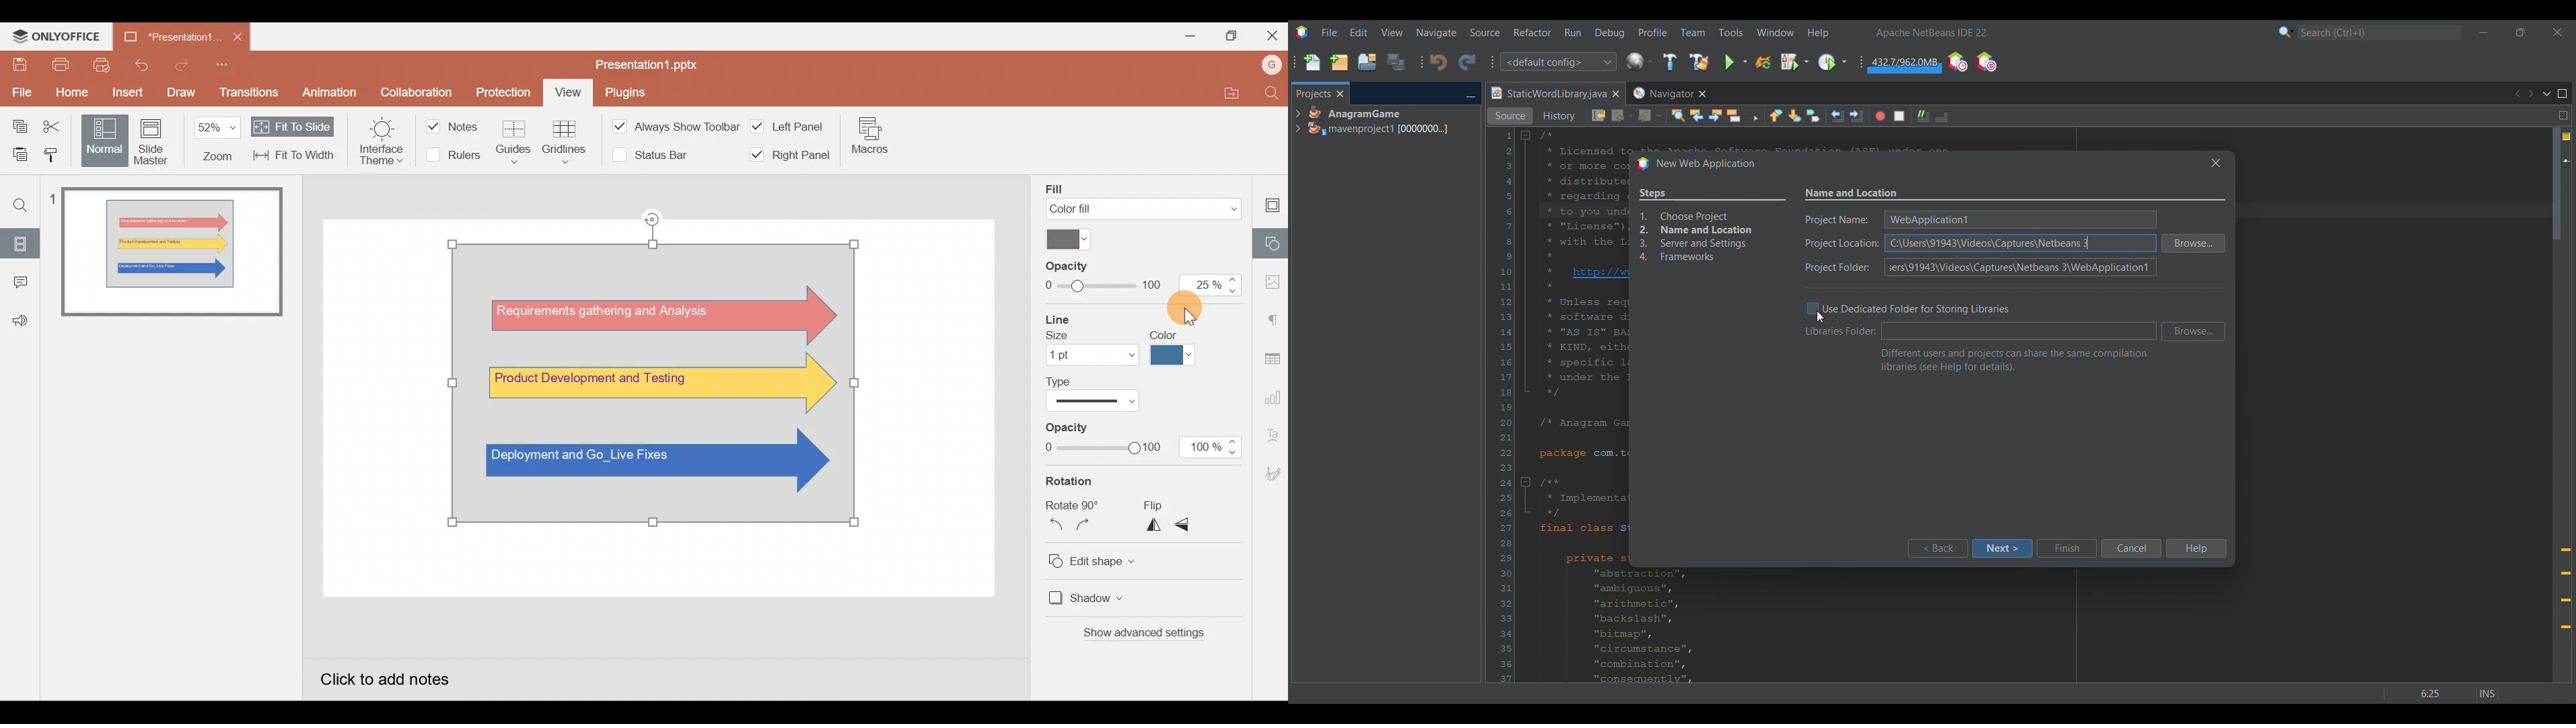 The height and width of the screenshot is (728, 2576). What do you see at coordinates (1188, 38) in the screenshot?
I see `Minimize` at bounding box center [1188, 38].